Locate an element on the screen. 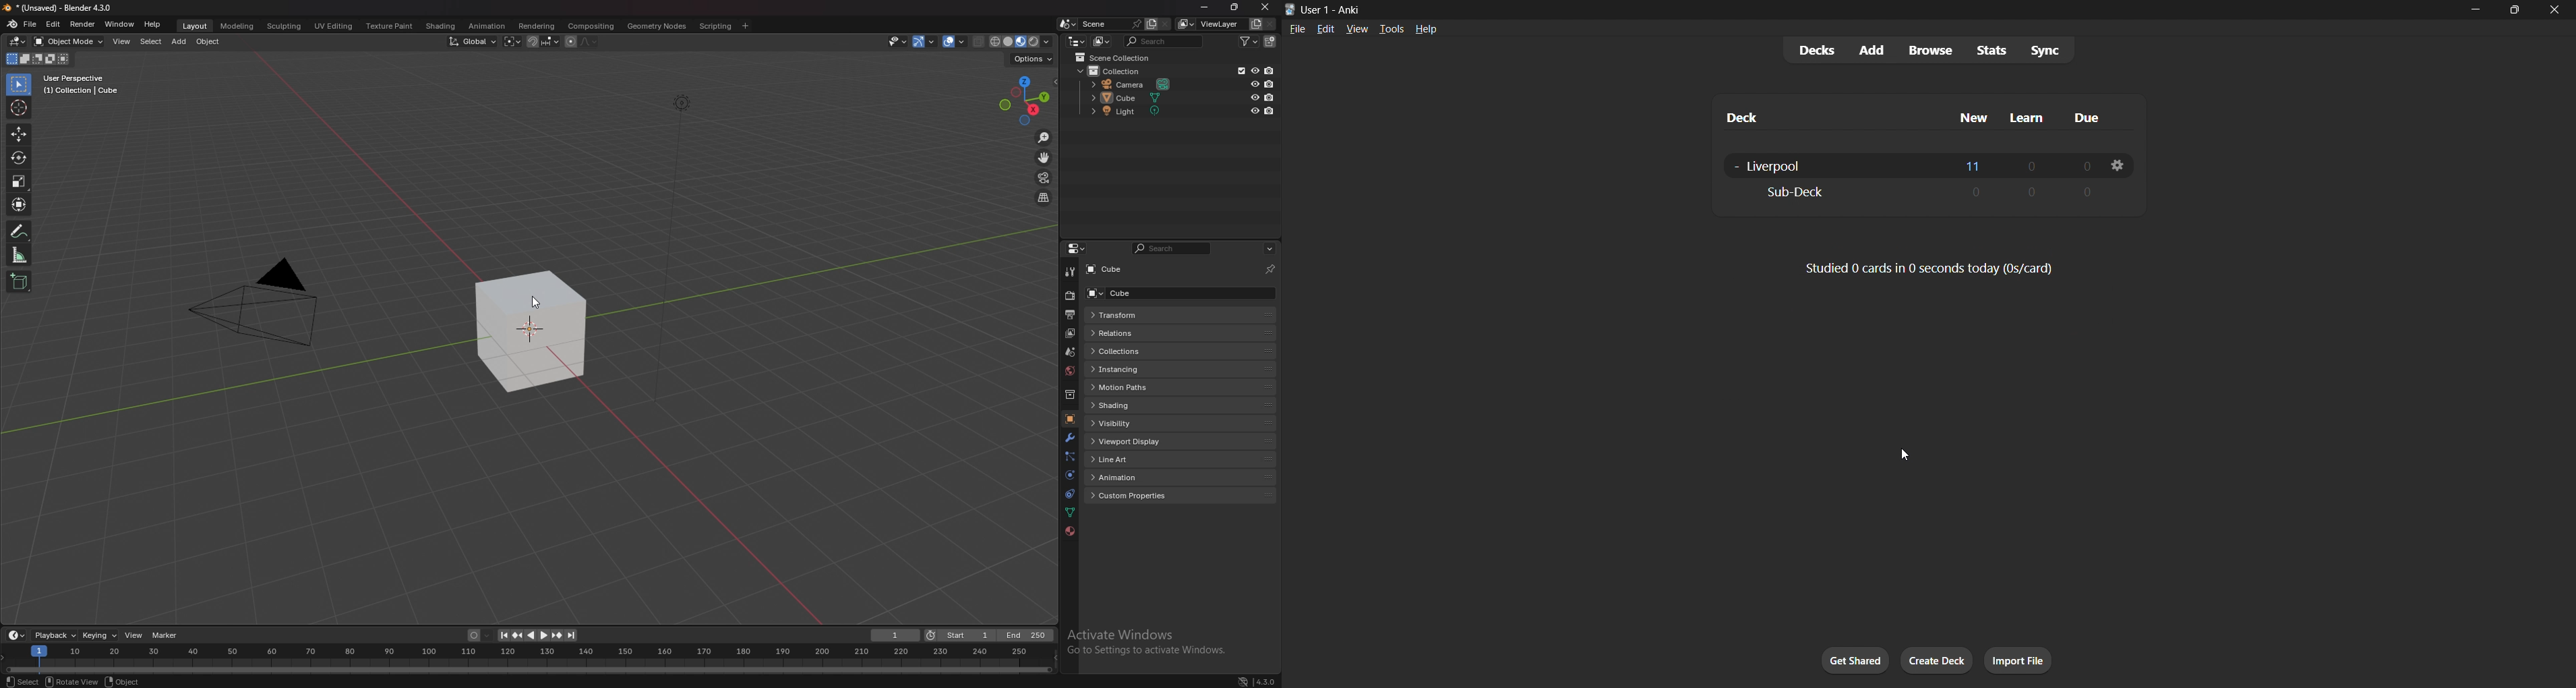 The height and width of the screenshot is (700, 2576). collapse sub-decks is located at coordinates (1735, 167).